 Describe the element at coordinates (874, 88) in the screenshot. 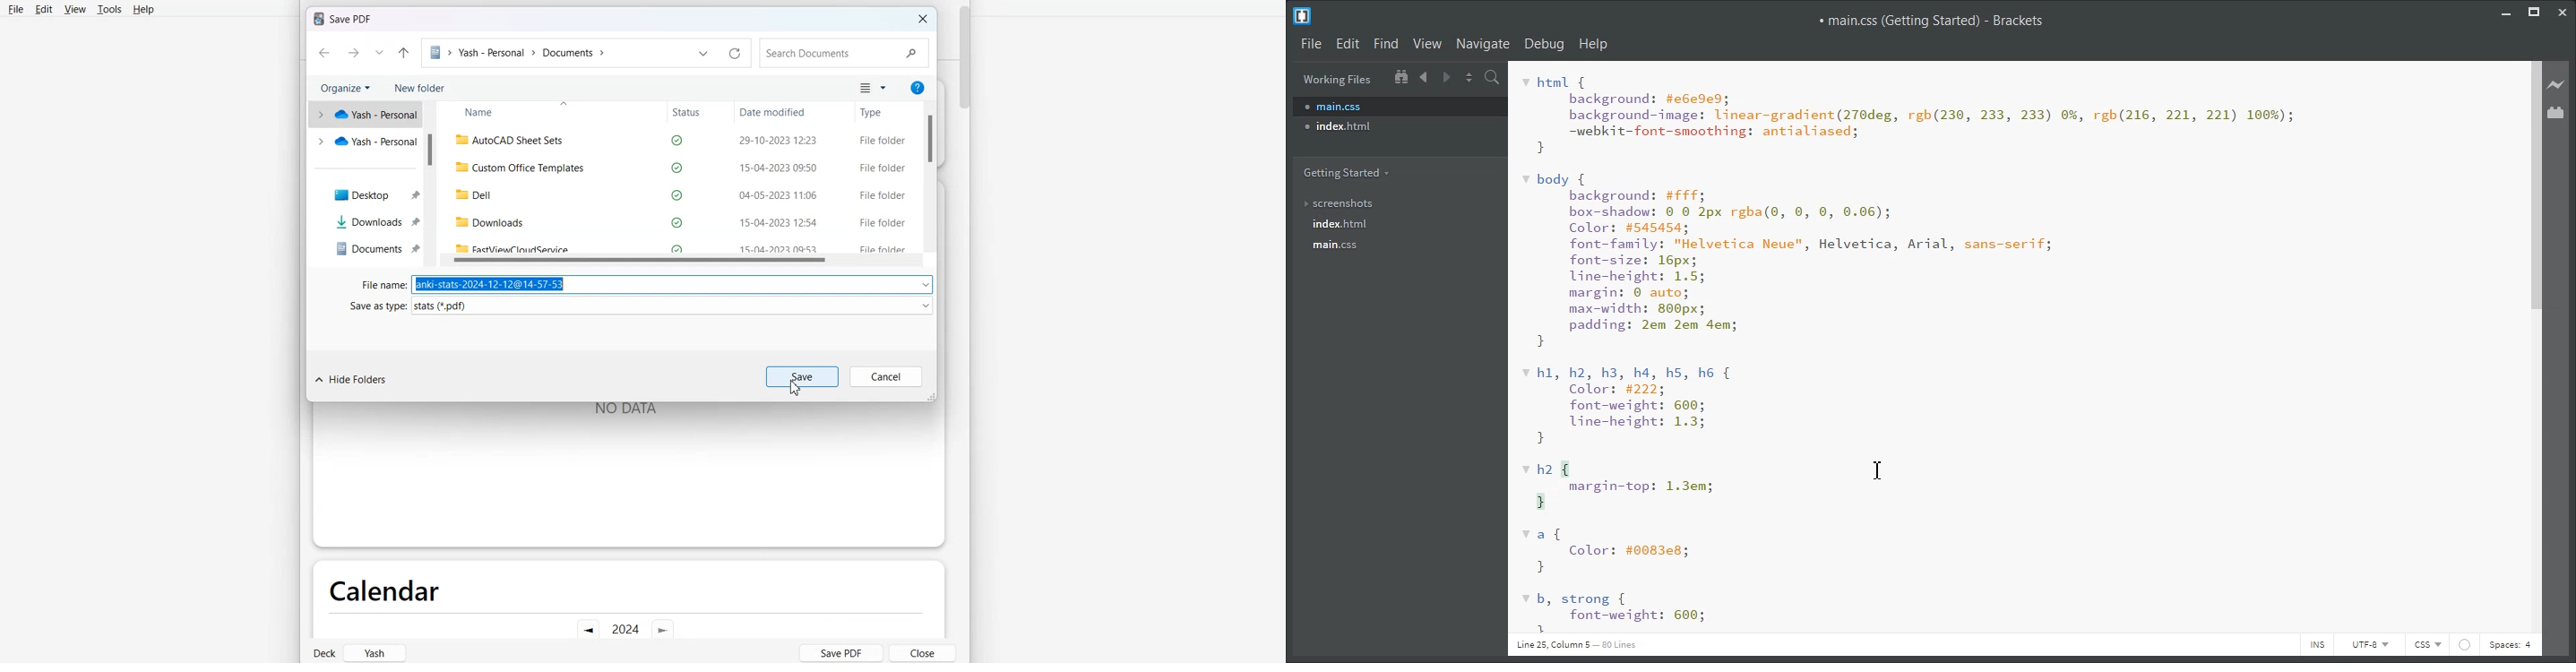

I see `Change Your view` at that location.